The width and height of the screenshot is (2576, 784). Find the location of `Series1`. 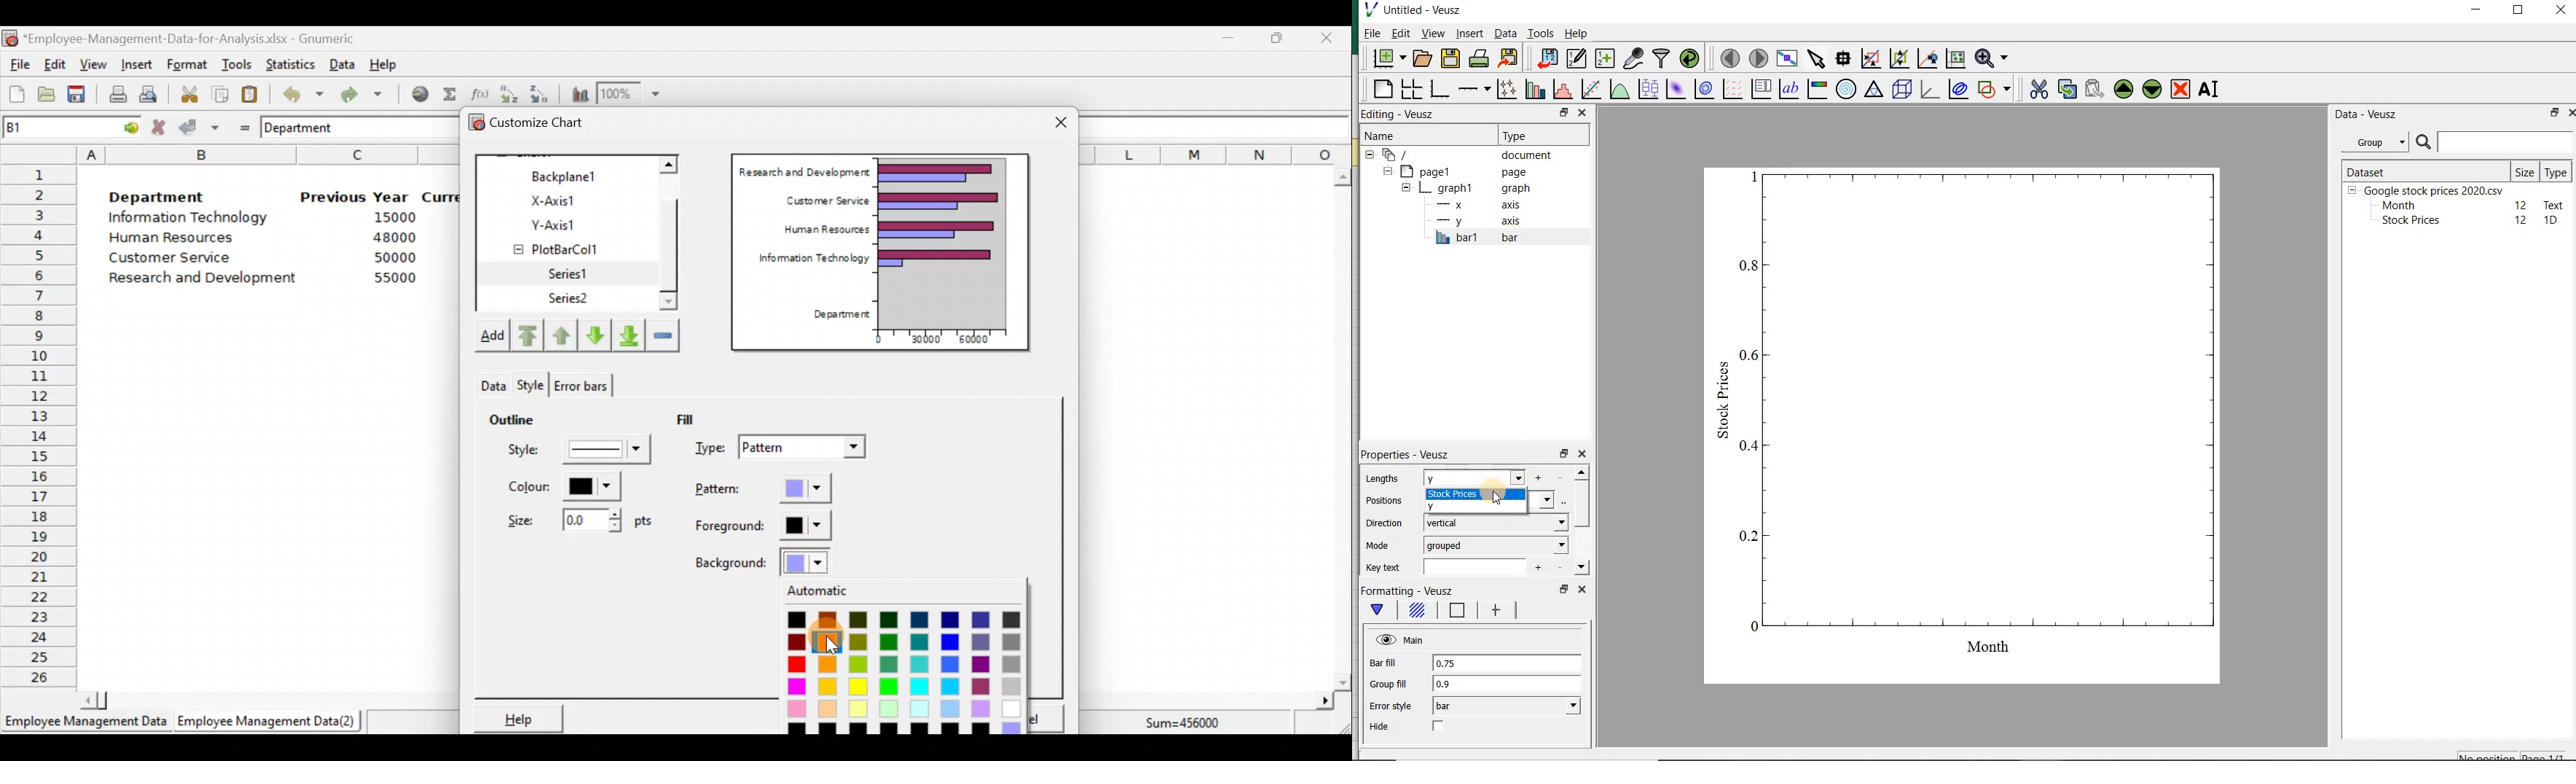

Series1 is located at coordinates (576, 274).